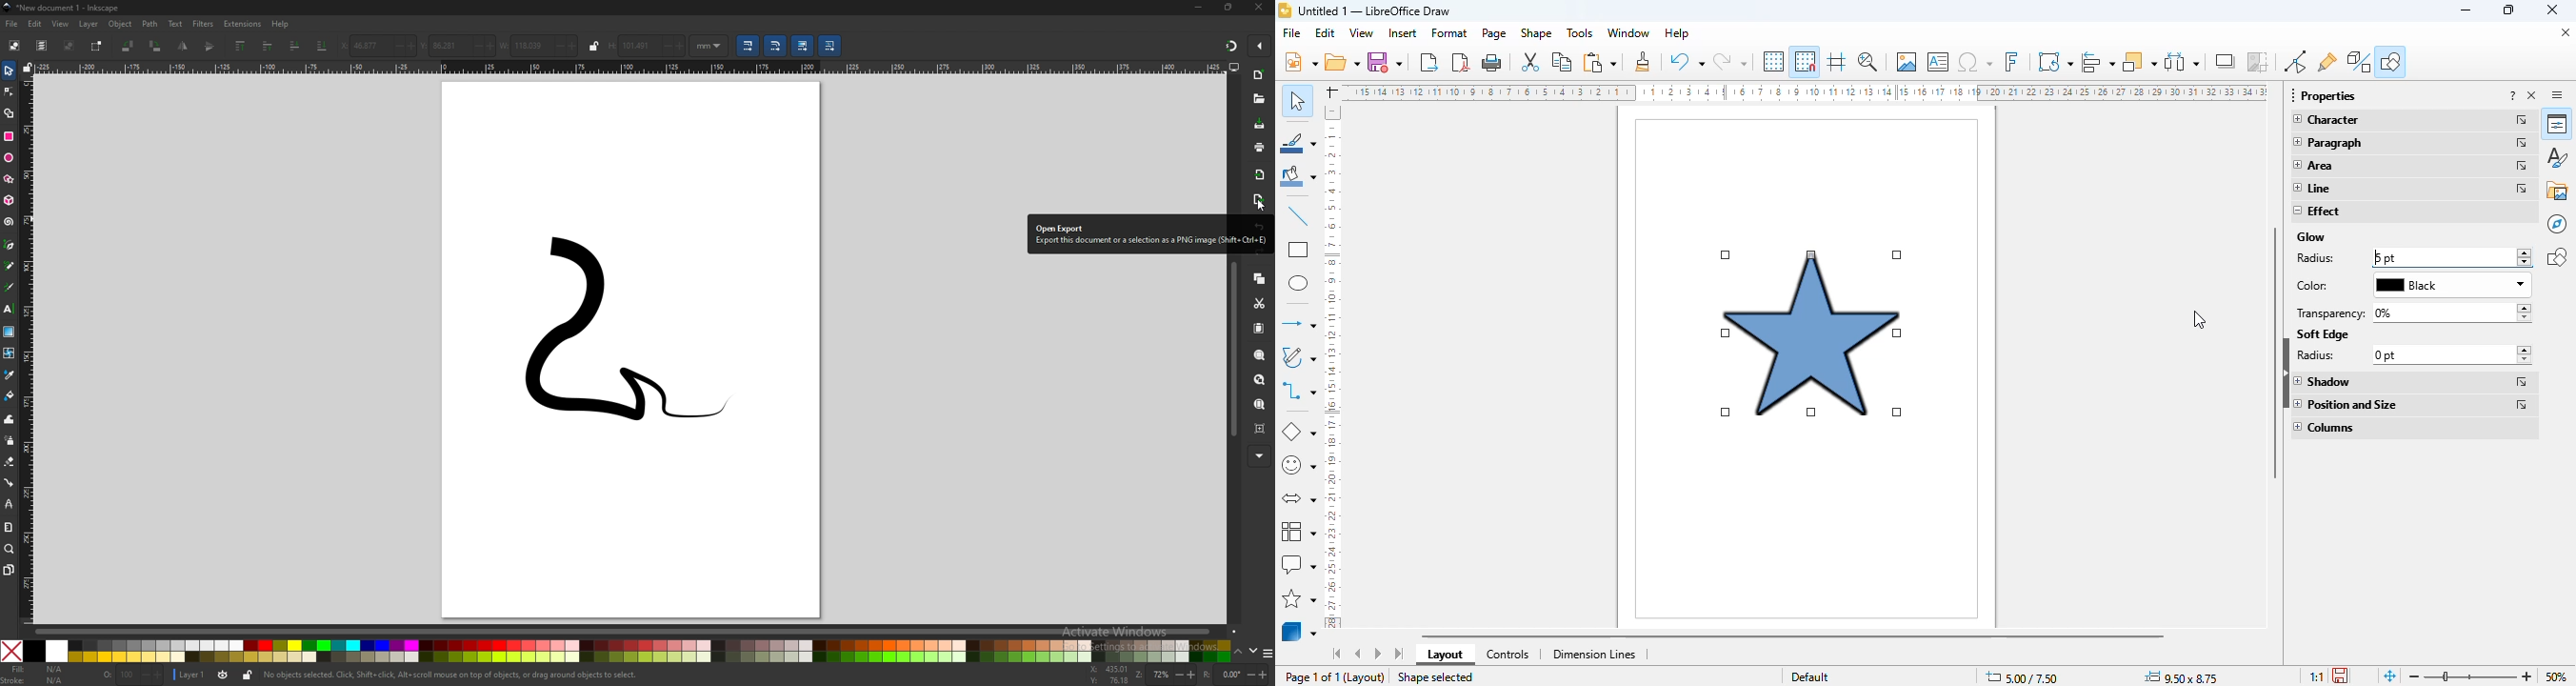  What do you see at coordinates (1400, 654) in the screenshot?
I see `scroll to last sheet` at bounding box center [1400, 654].